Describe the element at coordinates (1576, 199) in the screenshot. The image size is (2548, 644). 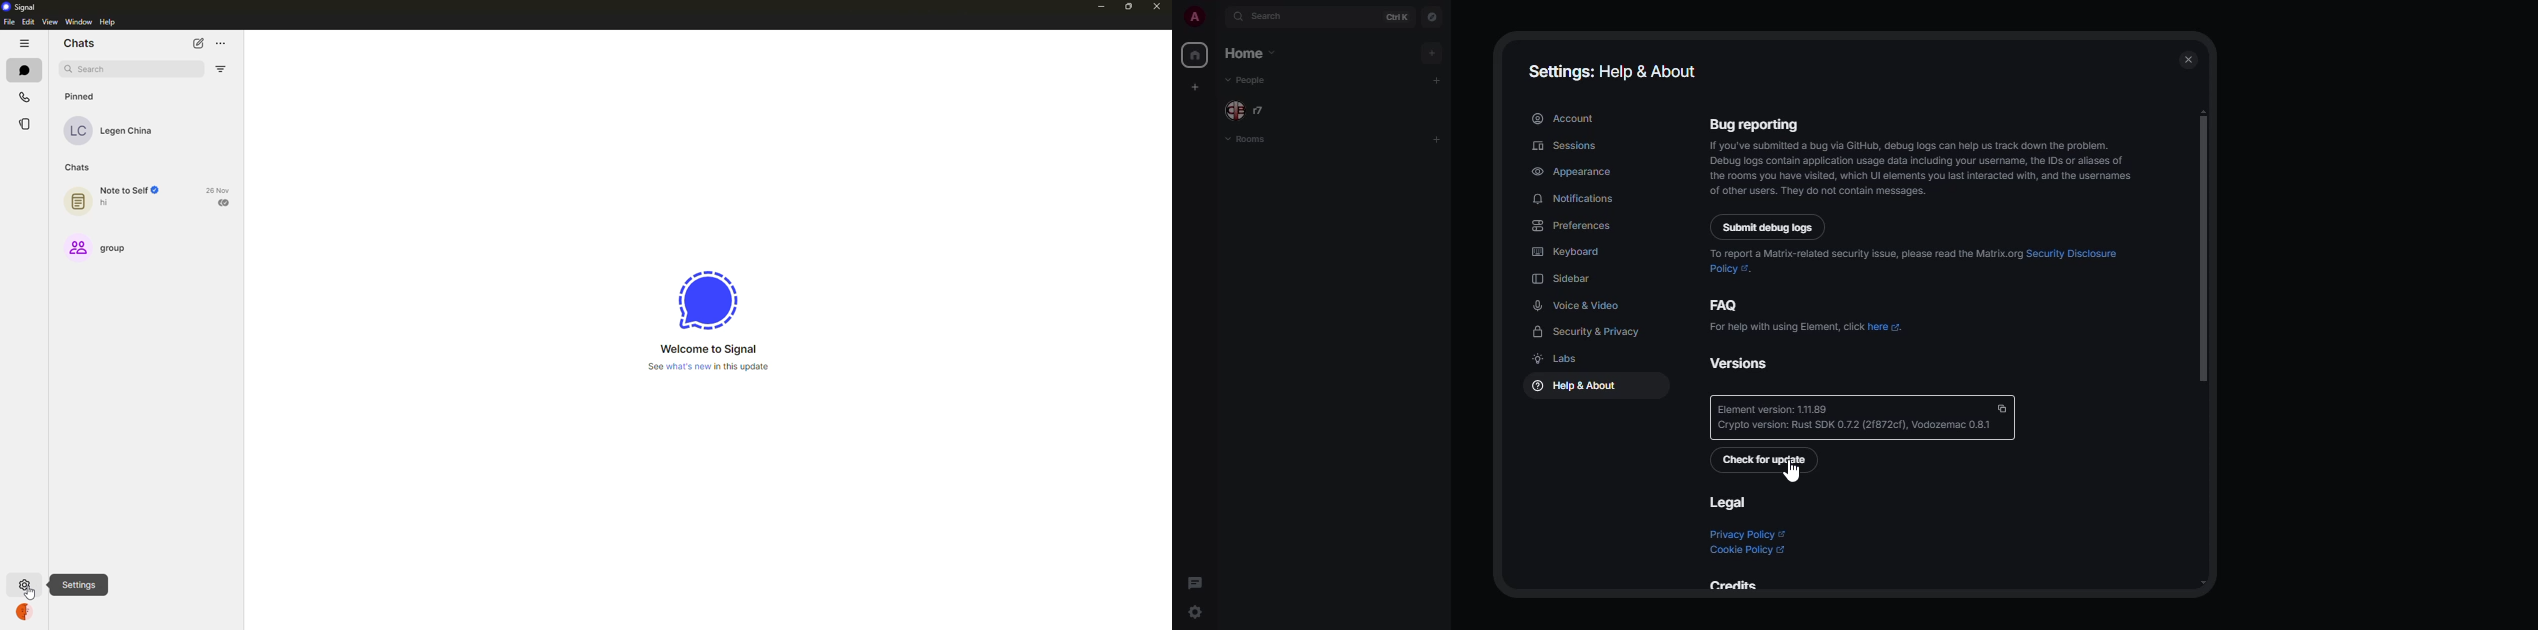
I see `notifications` at that location.